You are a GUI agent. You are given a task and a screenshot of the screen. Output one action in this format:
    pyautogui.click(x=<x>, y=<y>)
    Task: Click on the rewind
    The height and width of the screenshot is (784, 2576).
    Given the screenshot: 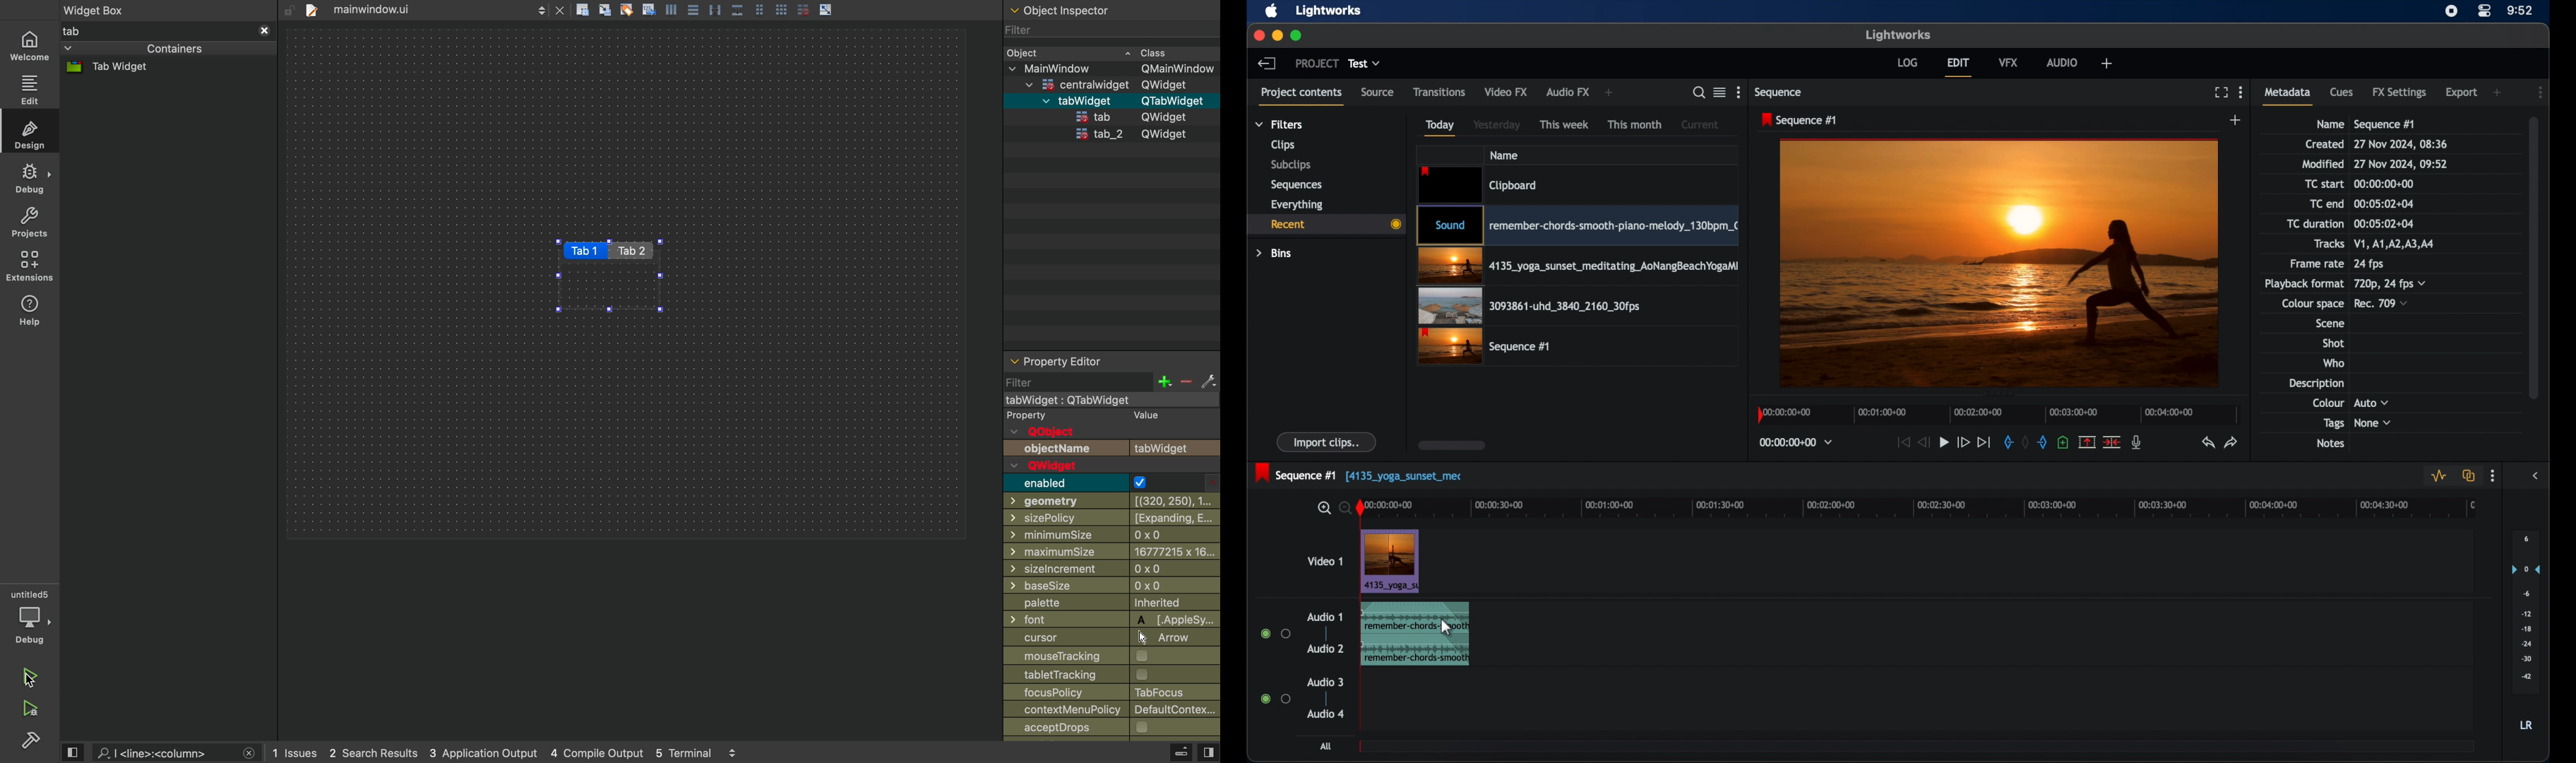 What is the action you would take?
    pyautogui.click(x=1924, y=442)
    